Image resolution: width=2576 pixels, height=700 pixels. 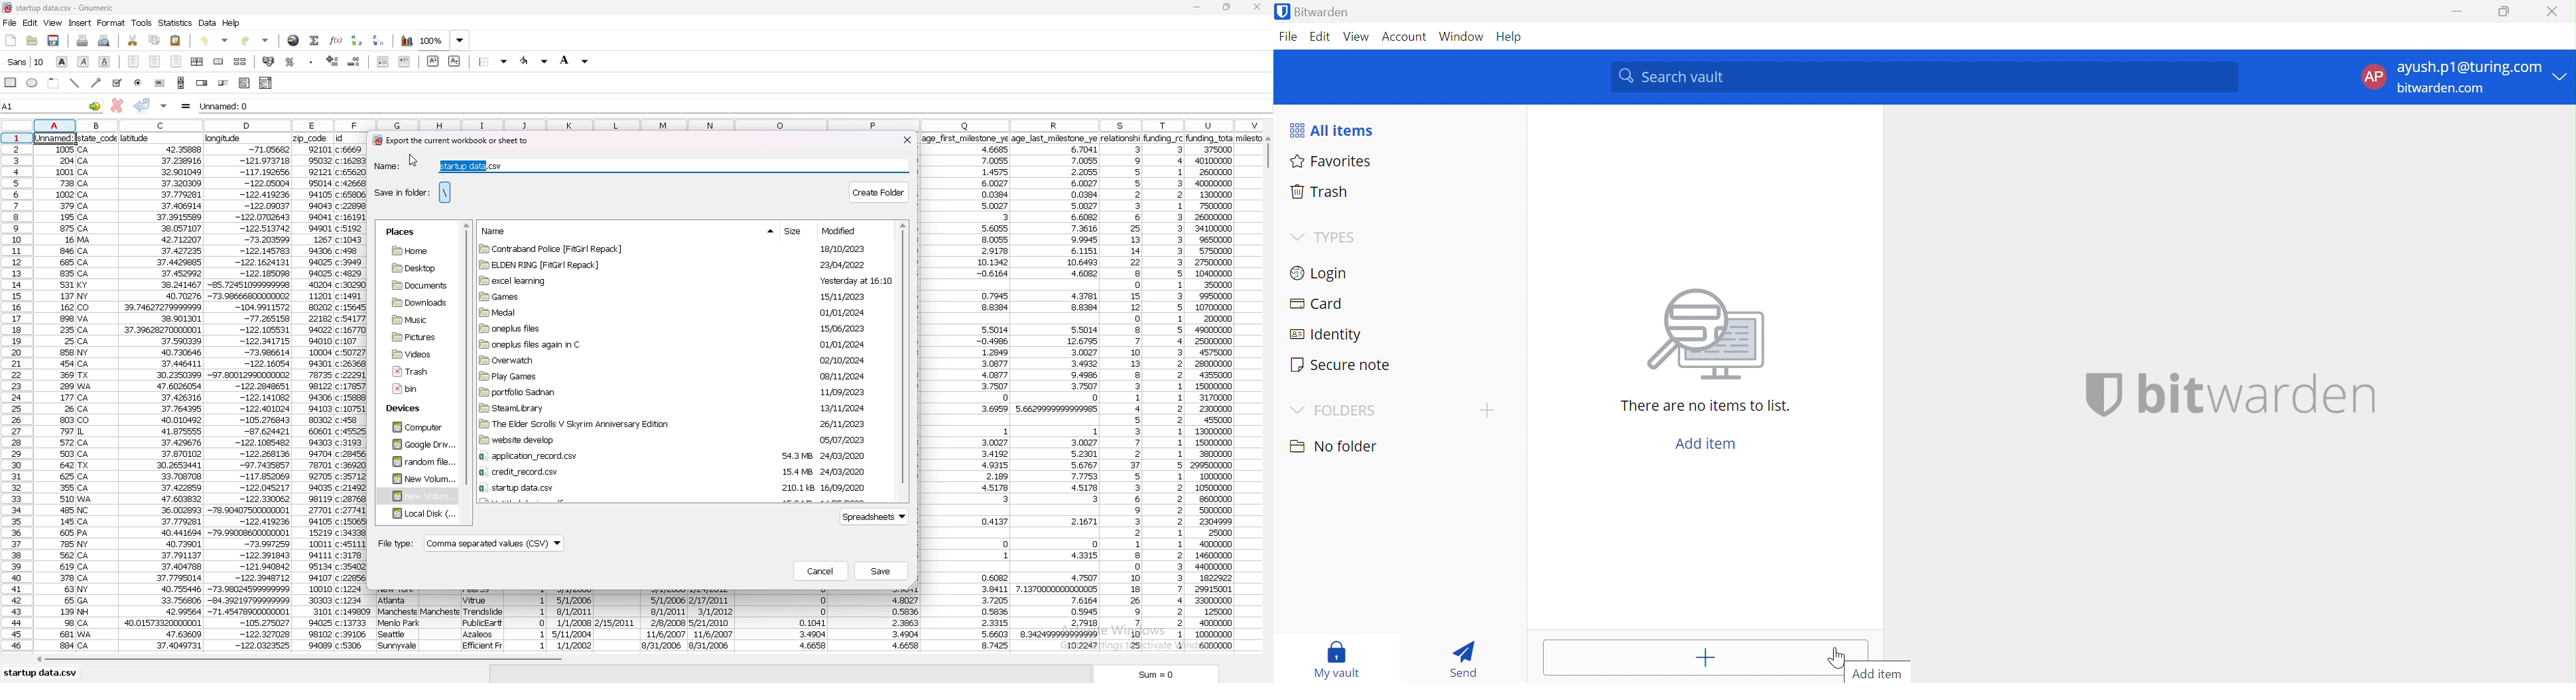 I want to click on folder, so click(x=679, y=392).